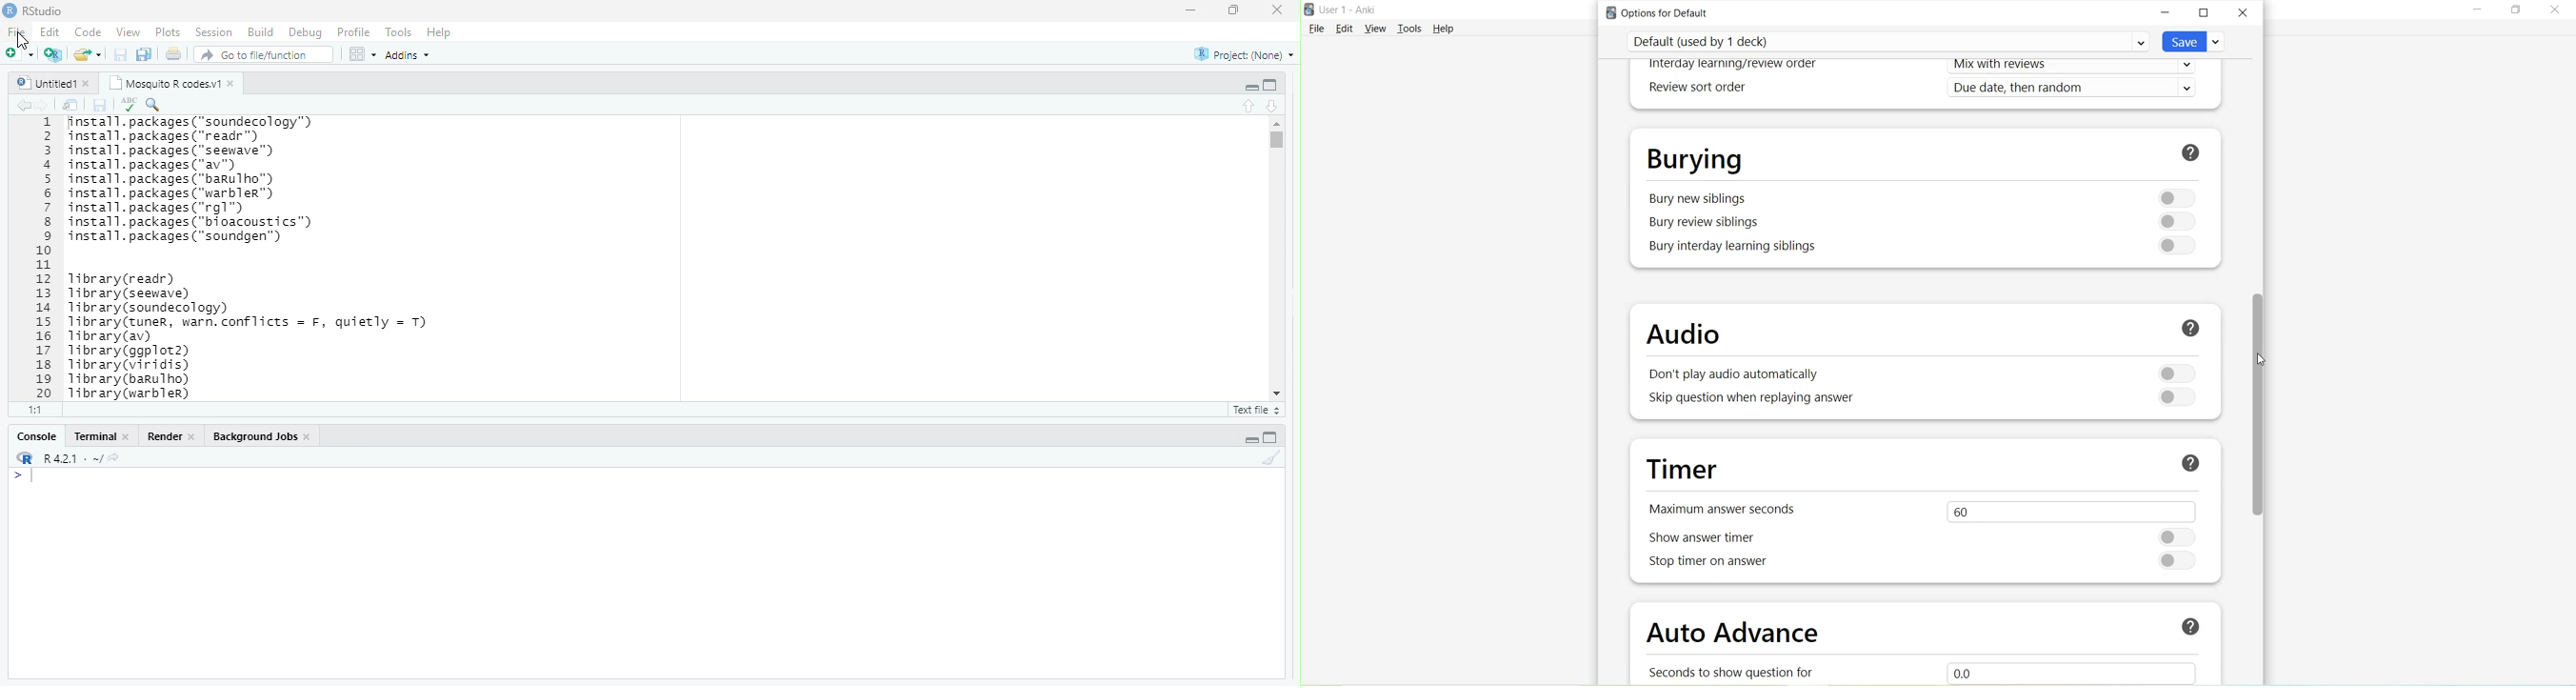 This screenshot has width=2576, height=700. What do you see at coordinates (89, 84) in the screenshot?
I see `close` at bounding box center [89, 84].